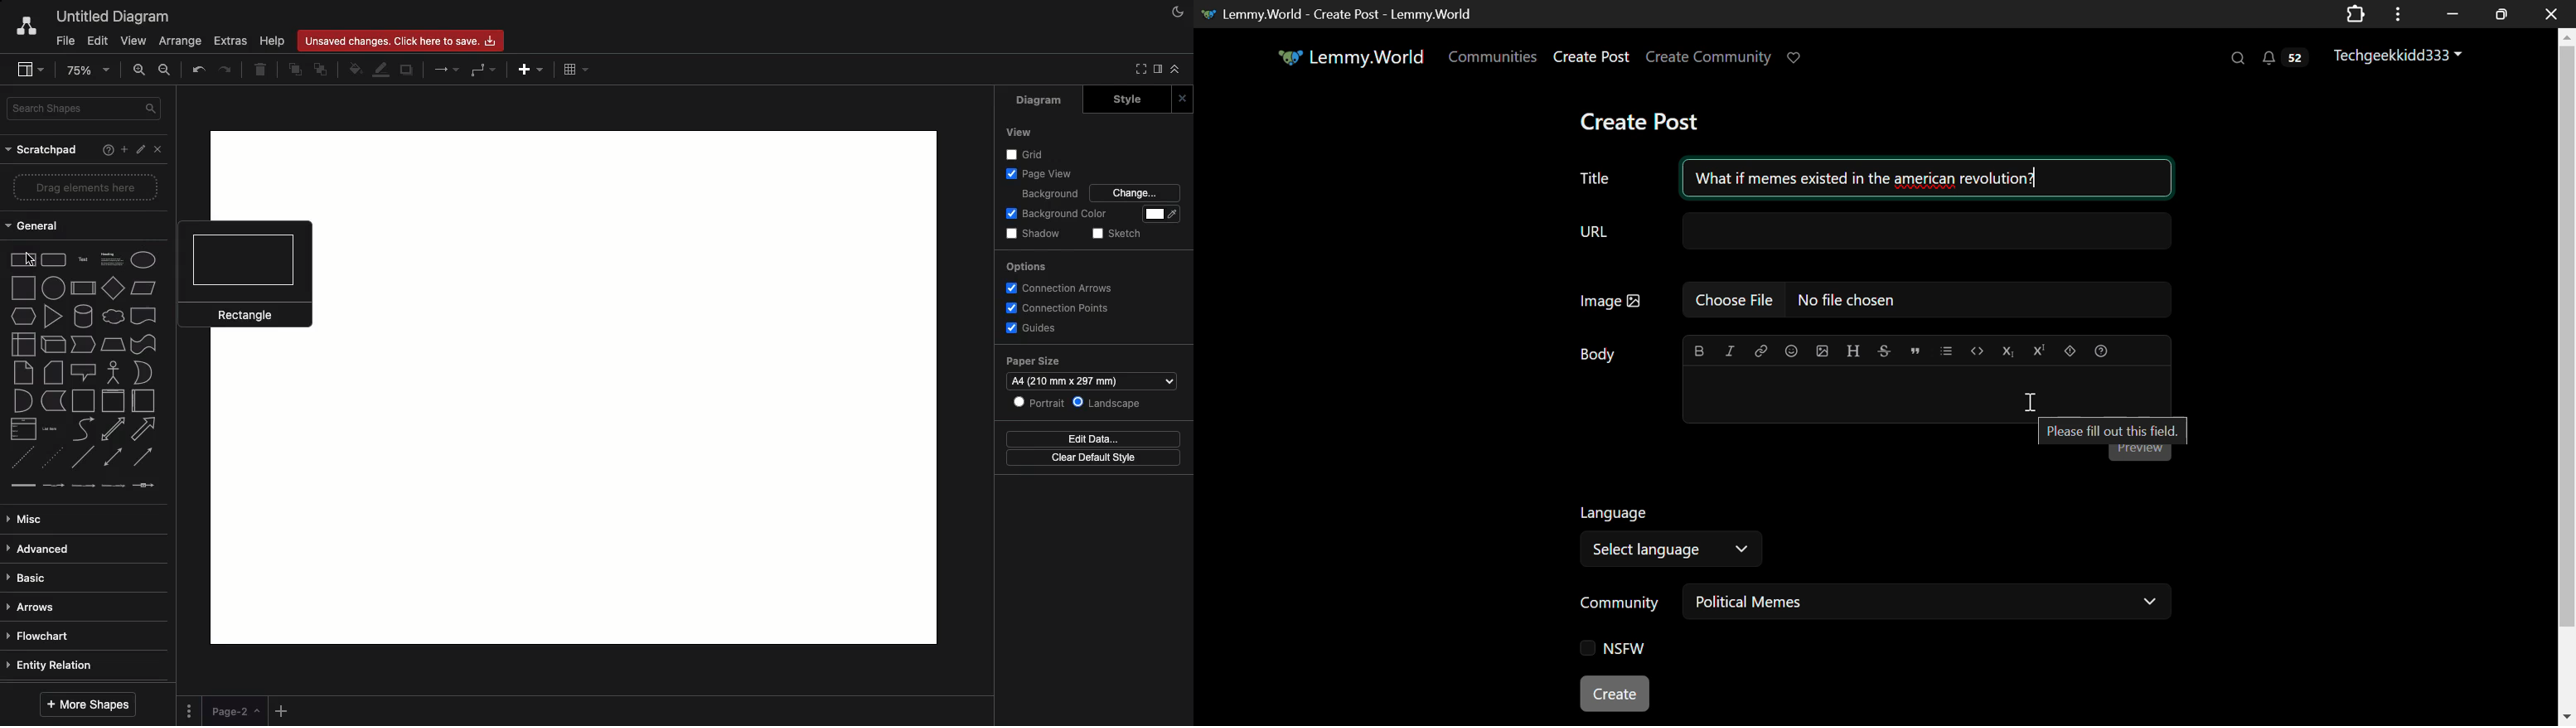  I want to click on process, so click(82, 289).